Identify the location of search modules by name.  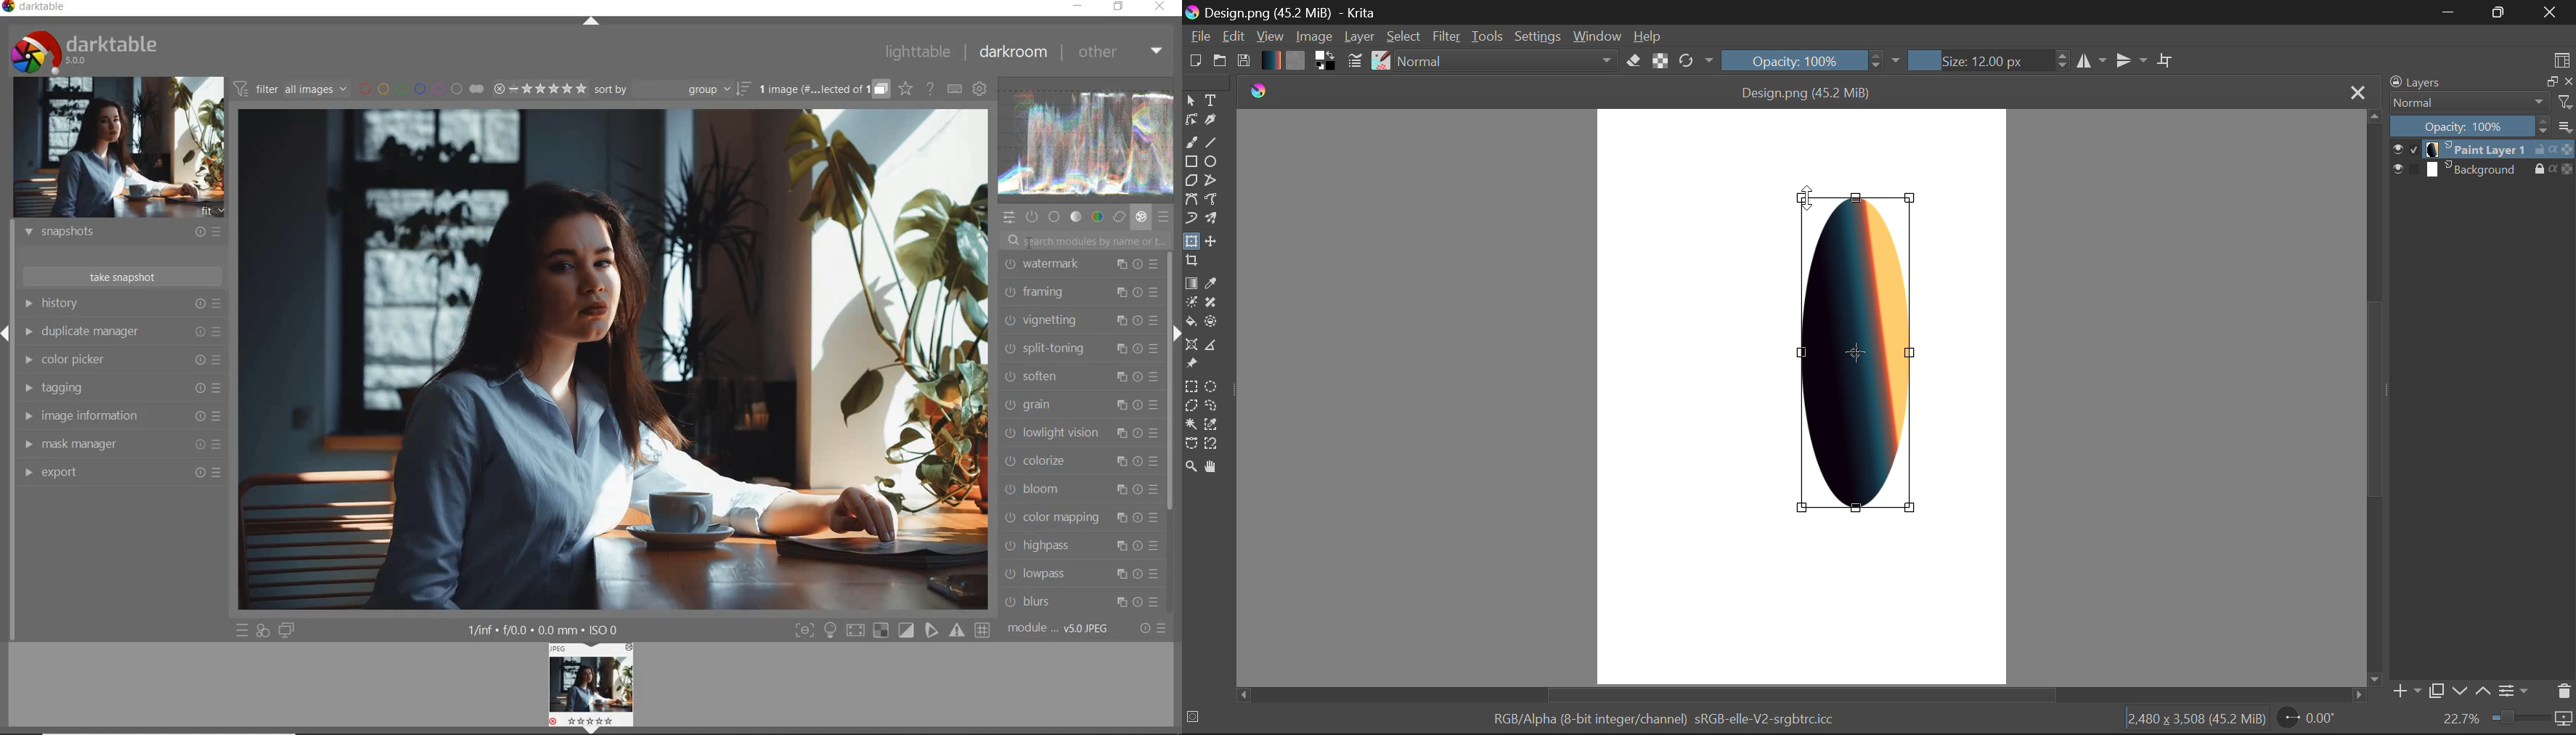
(1085, 241).